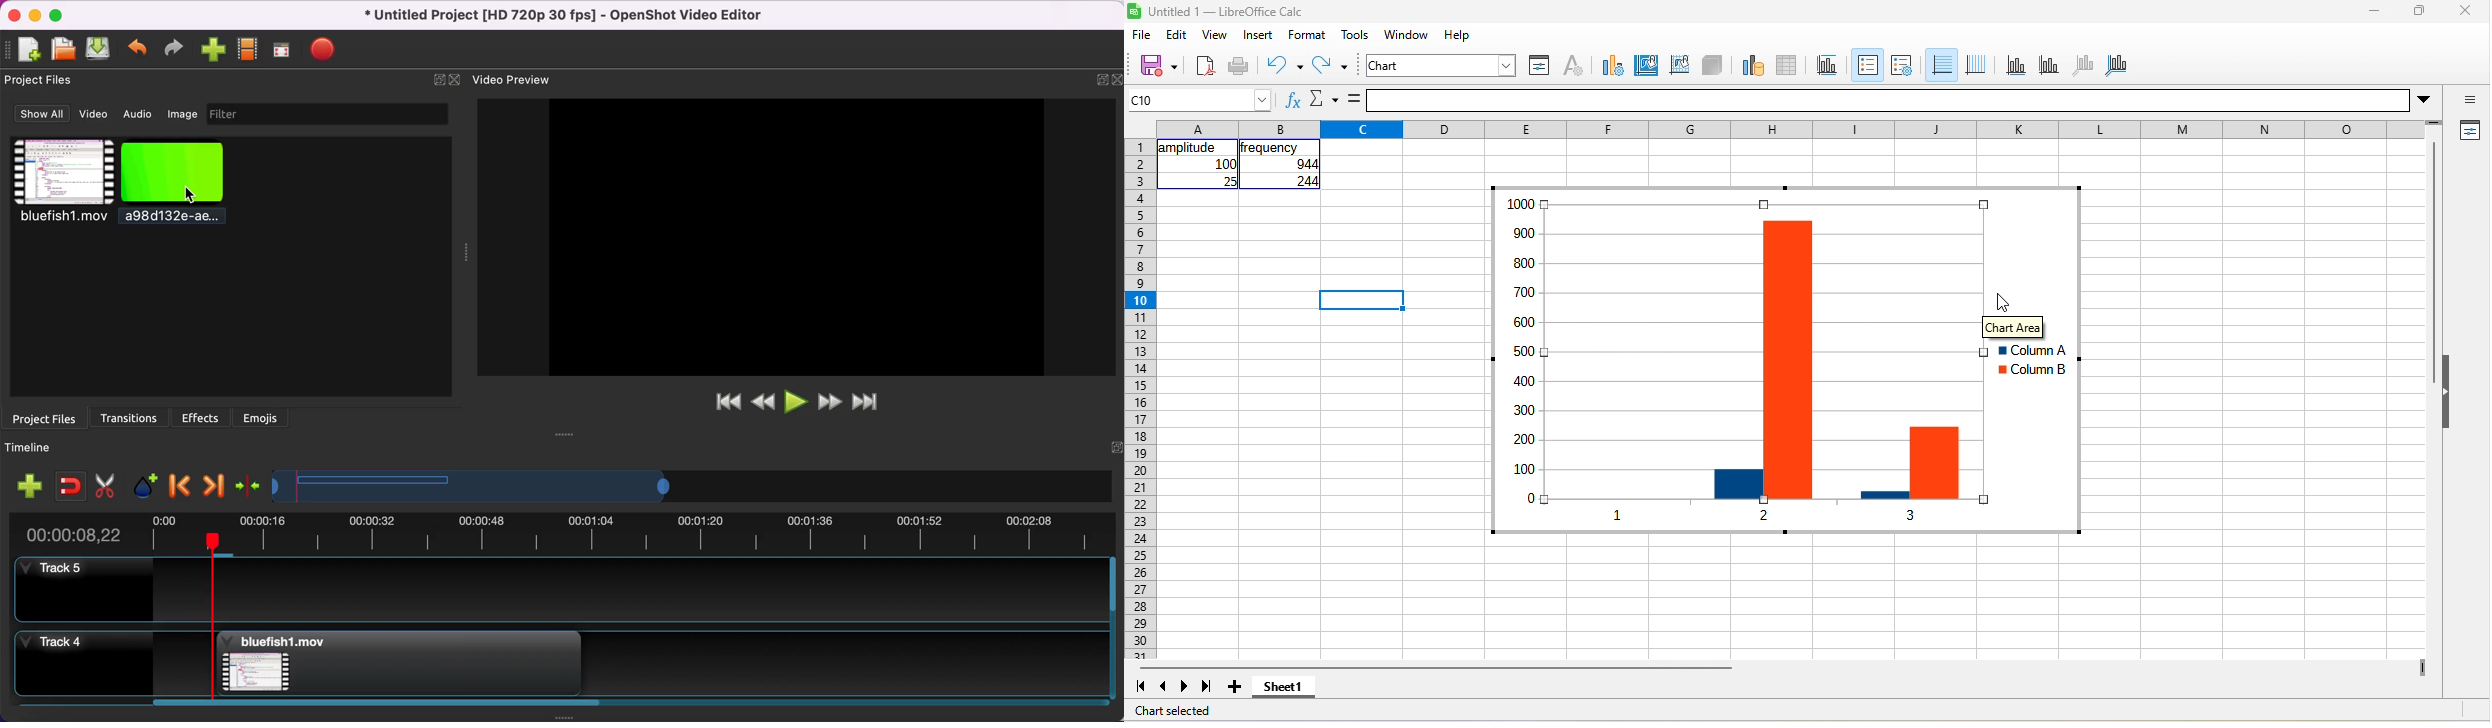 This screenshot has height=728, width=2492. What do you see at coordinates (1717, 362) in the screenshot?
I see `chart` at bounding box center [1717, 362].